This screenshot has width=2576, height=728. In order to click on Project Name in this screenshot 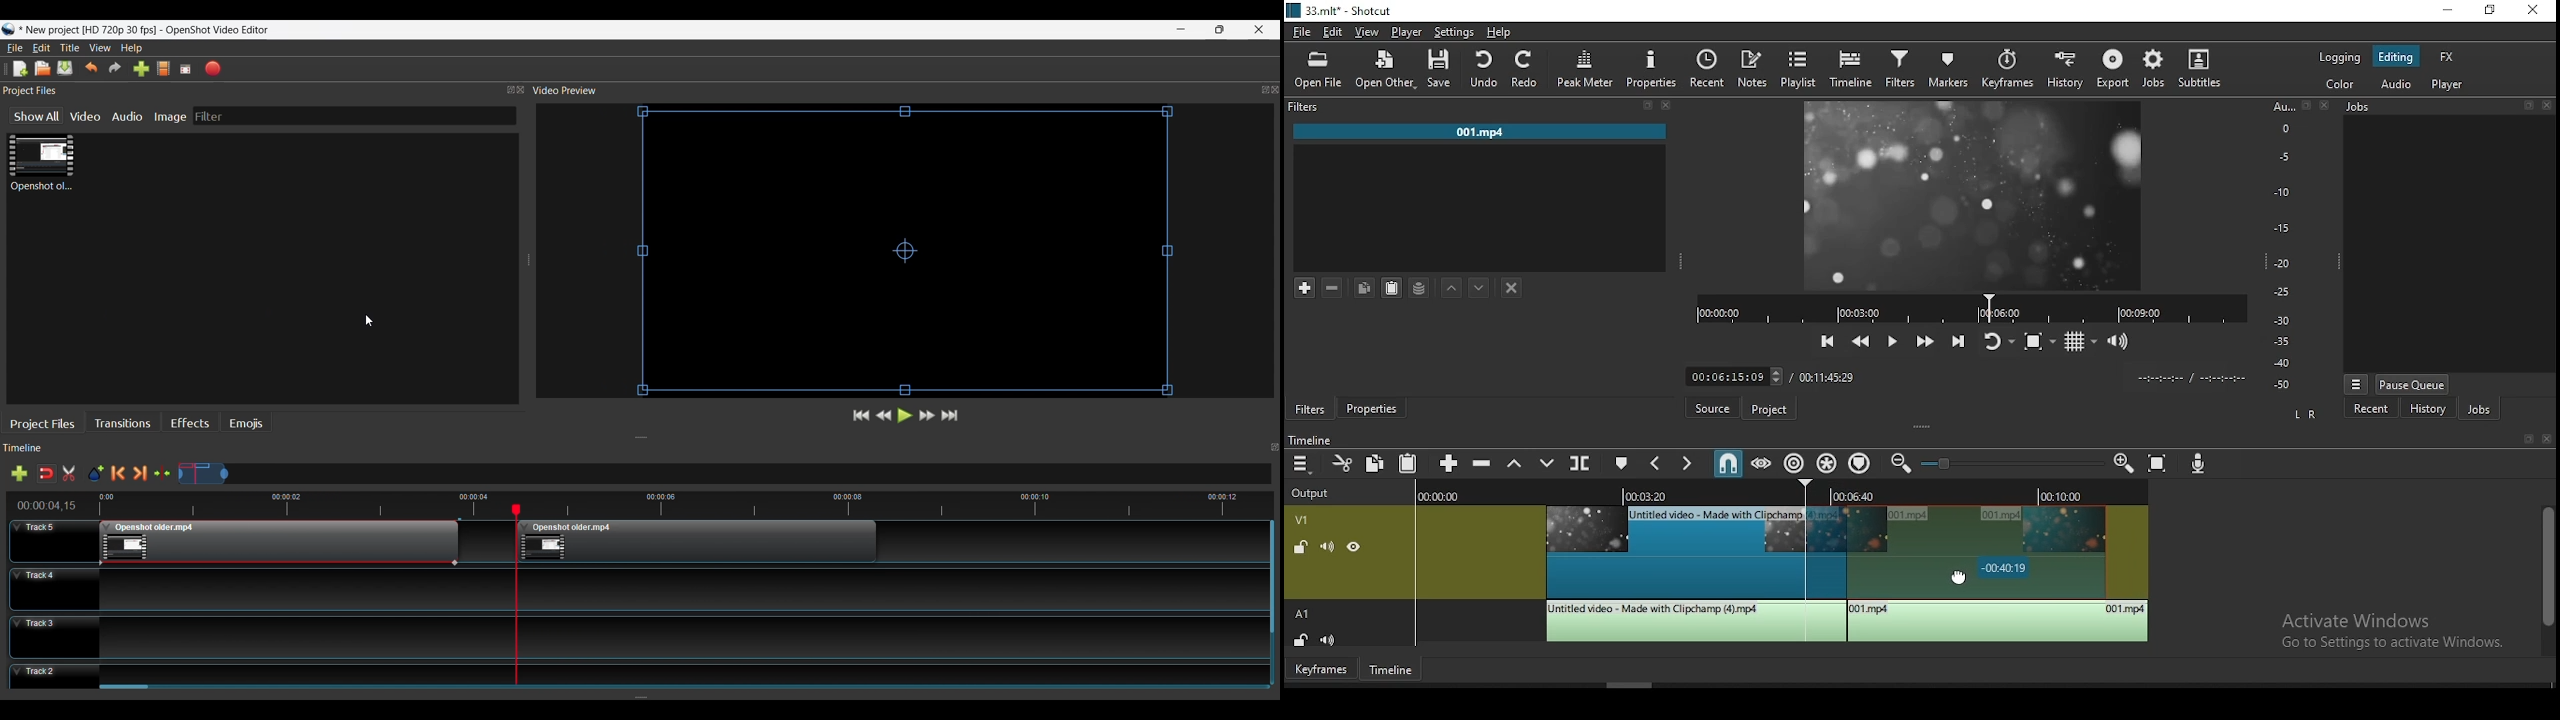, I will do `click(83, 31)`.